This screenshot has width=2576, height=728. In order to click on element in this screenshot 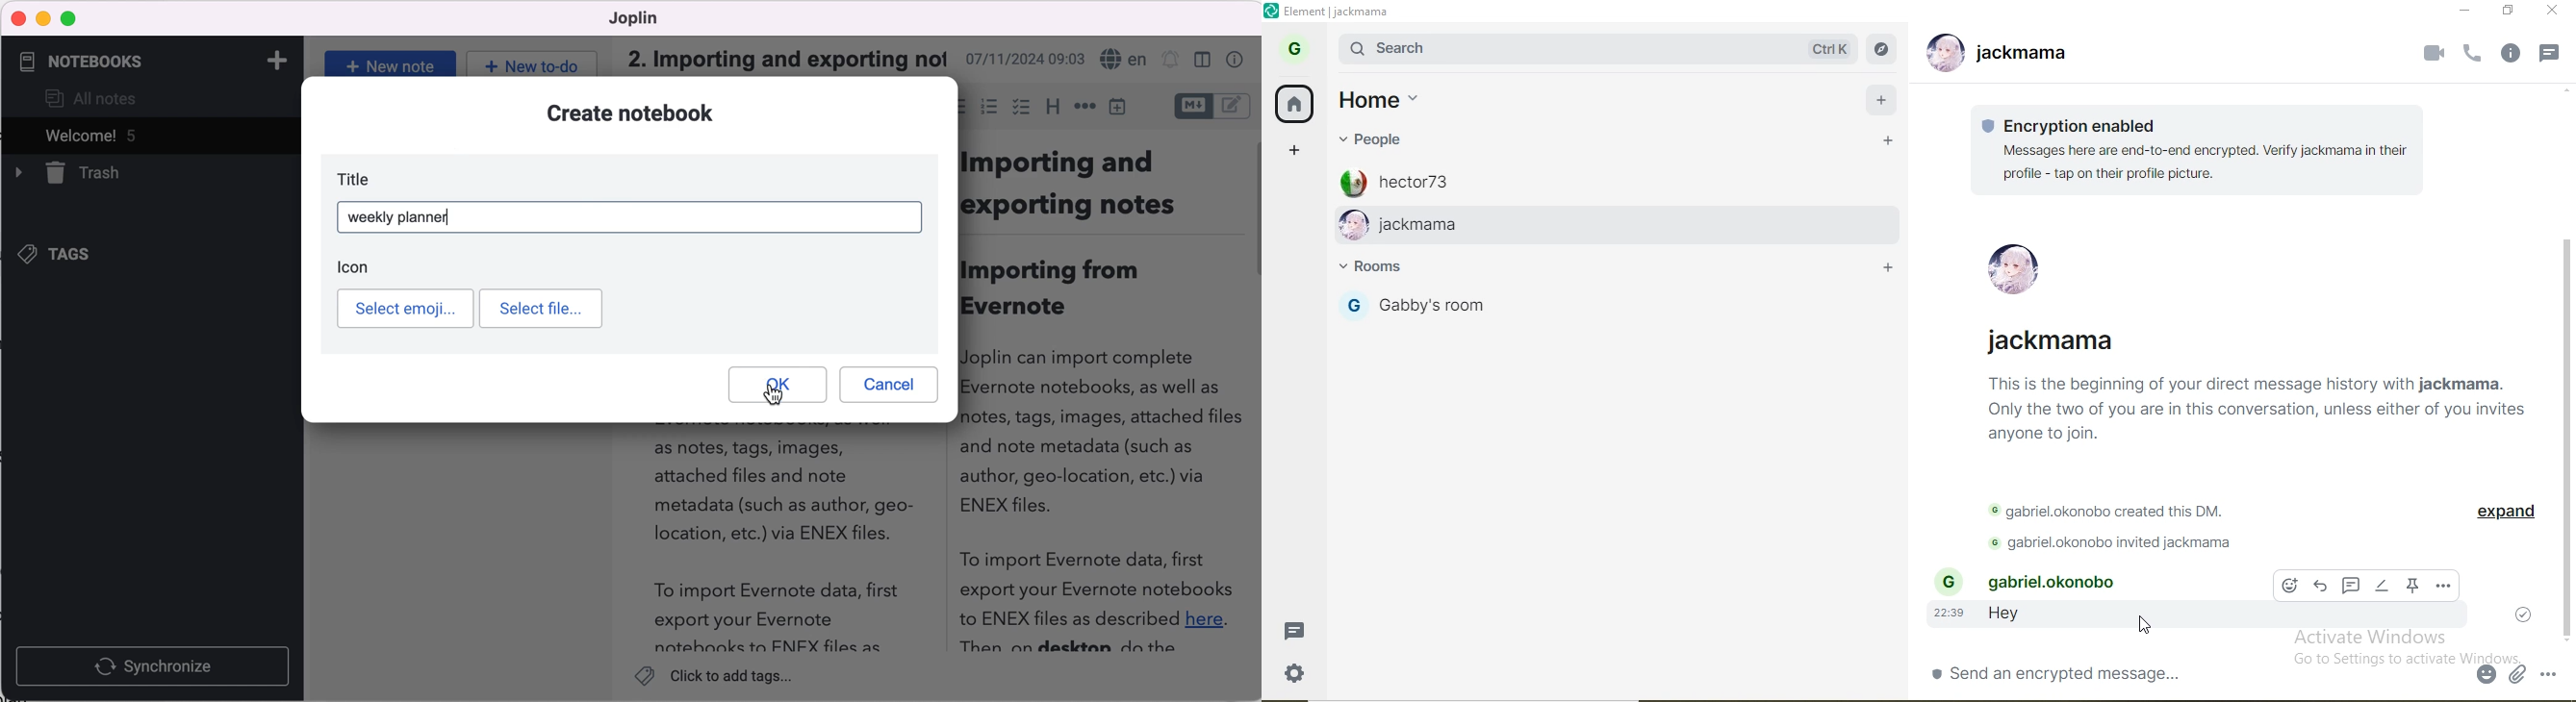, I will do `click(1340, 12)`.